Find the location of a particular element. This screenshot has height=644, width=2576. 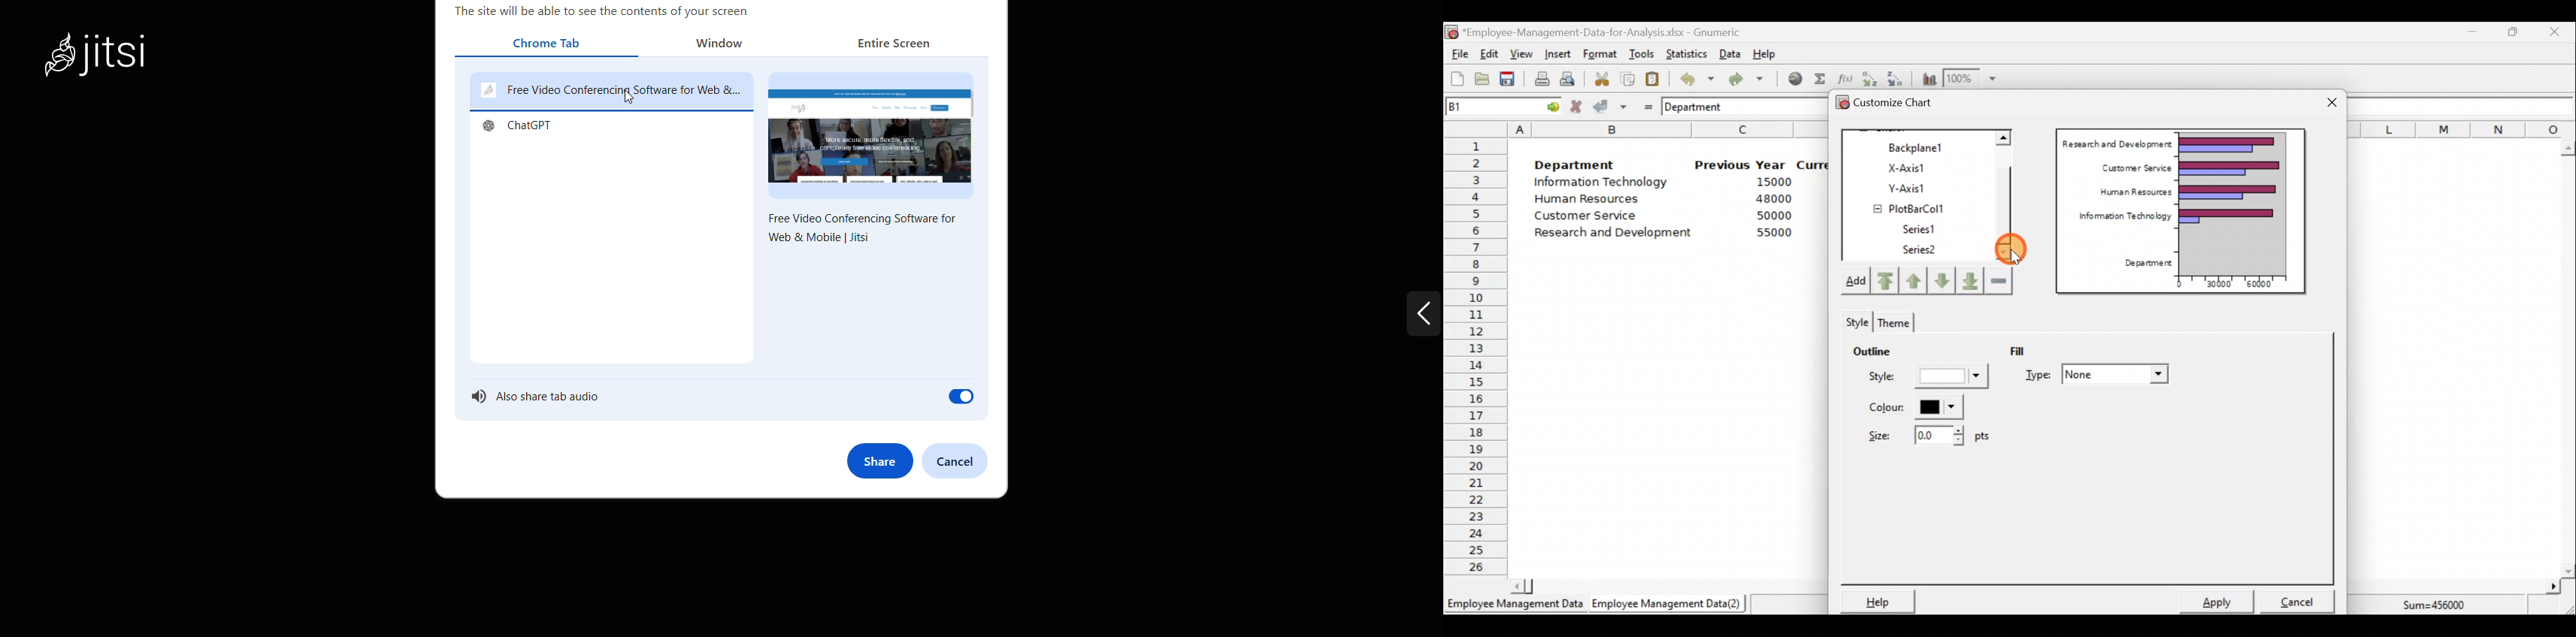

Save the current workbook is located at coordinates (1511, 81).